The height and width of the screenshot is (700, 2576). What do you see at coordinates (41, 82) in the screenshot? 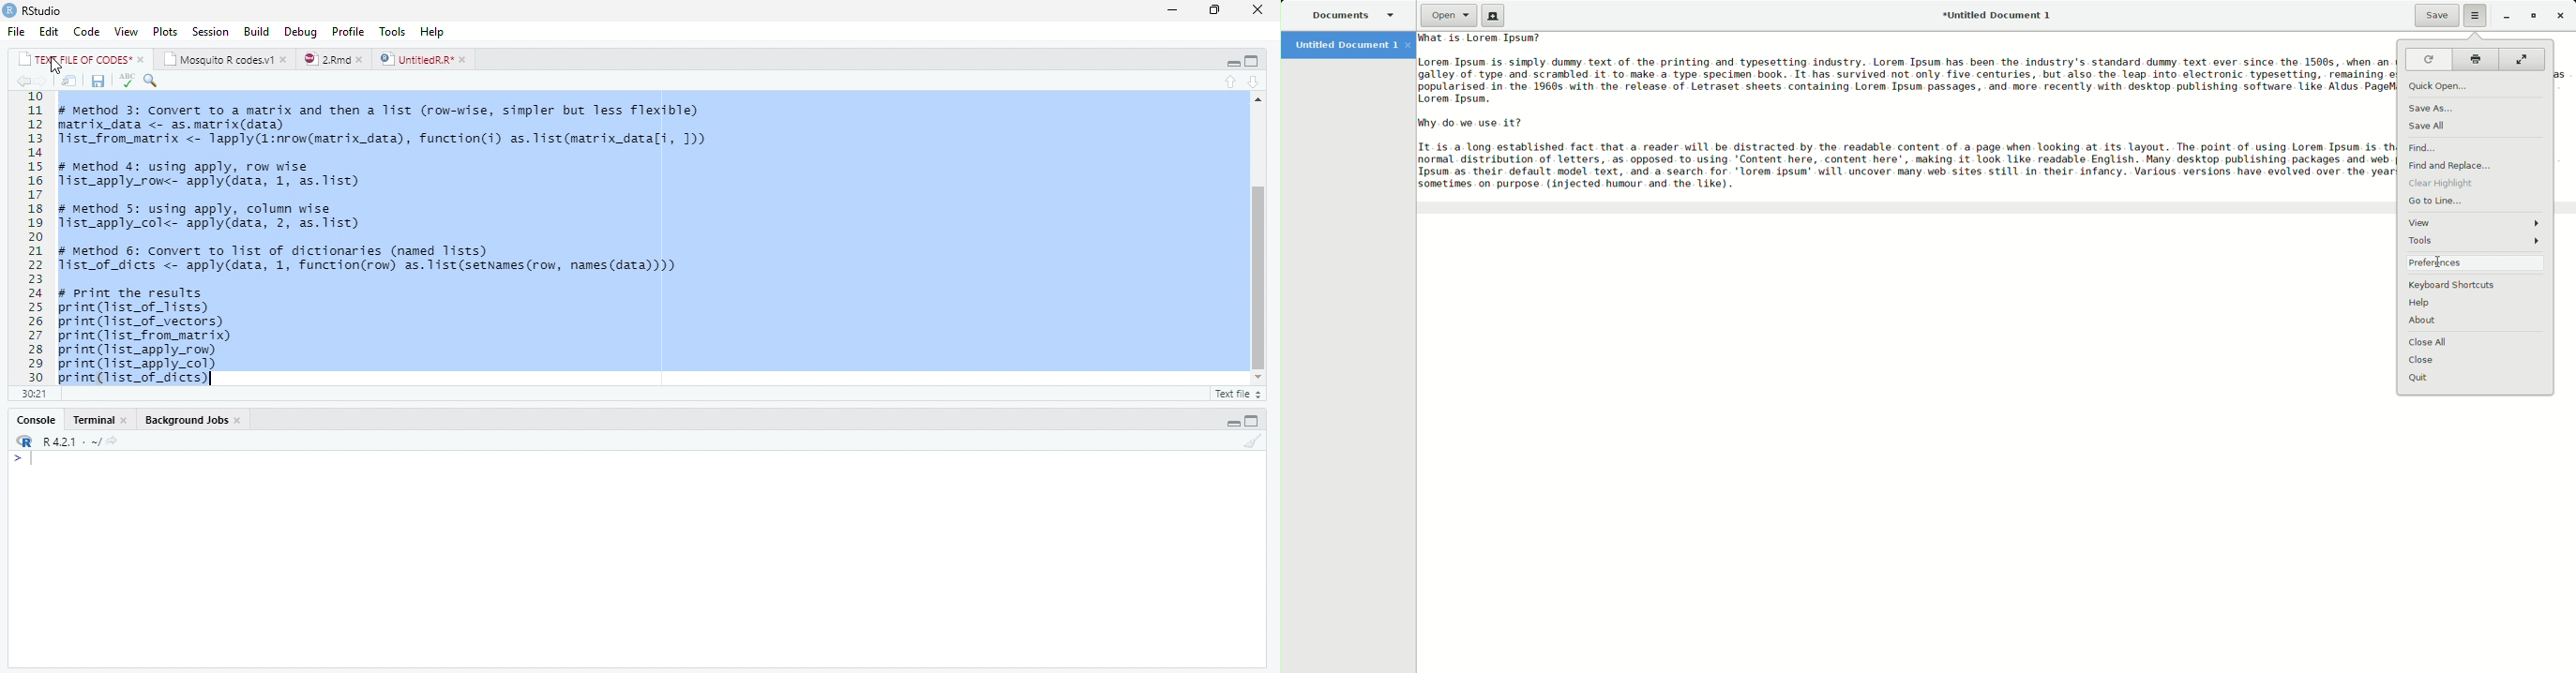
I see `Go to next location` at bounding box center [41, 82].